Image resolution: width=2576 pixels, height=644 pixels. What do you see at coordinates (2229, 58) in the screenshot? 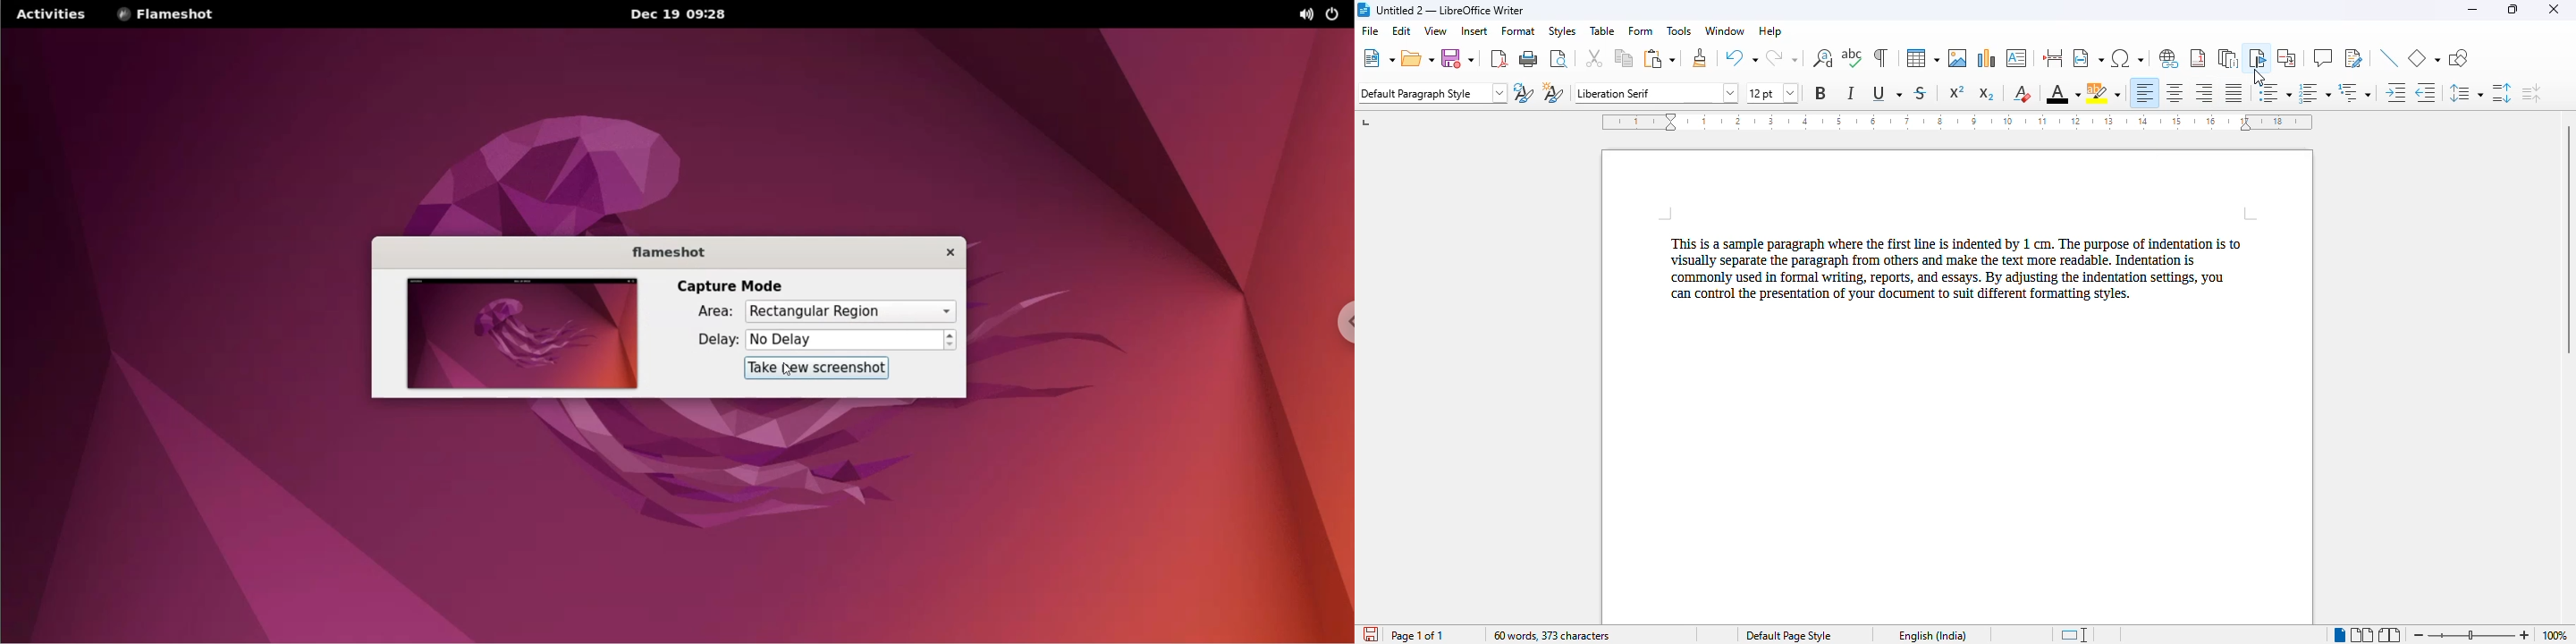
I see `insert endnote` at bounding box center [2229, 58].